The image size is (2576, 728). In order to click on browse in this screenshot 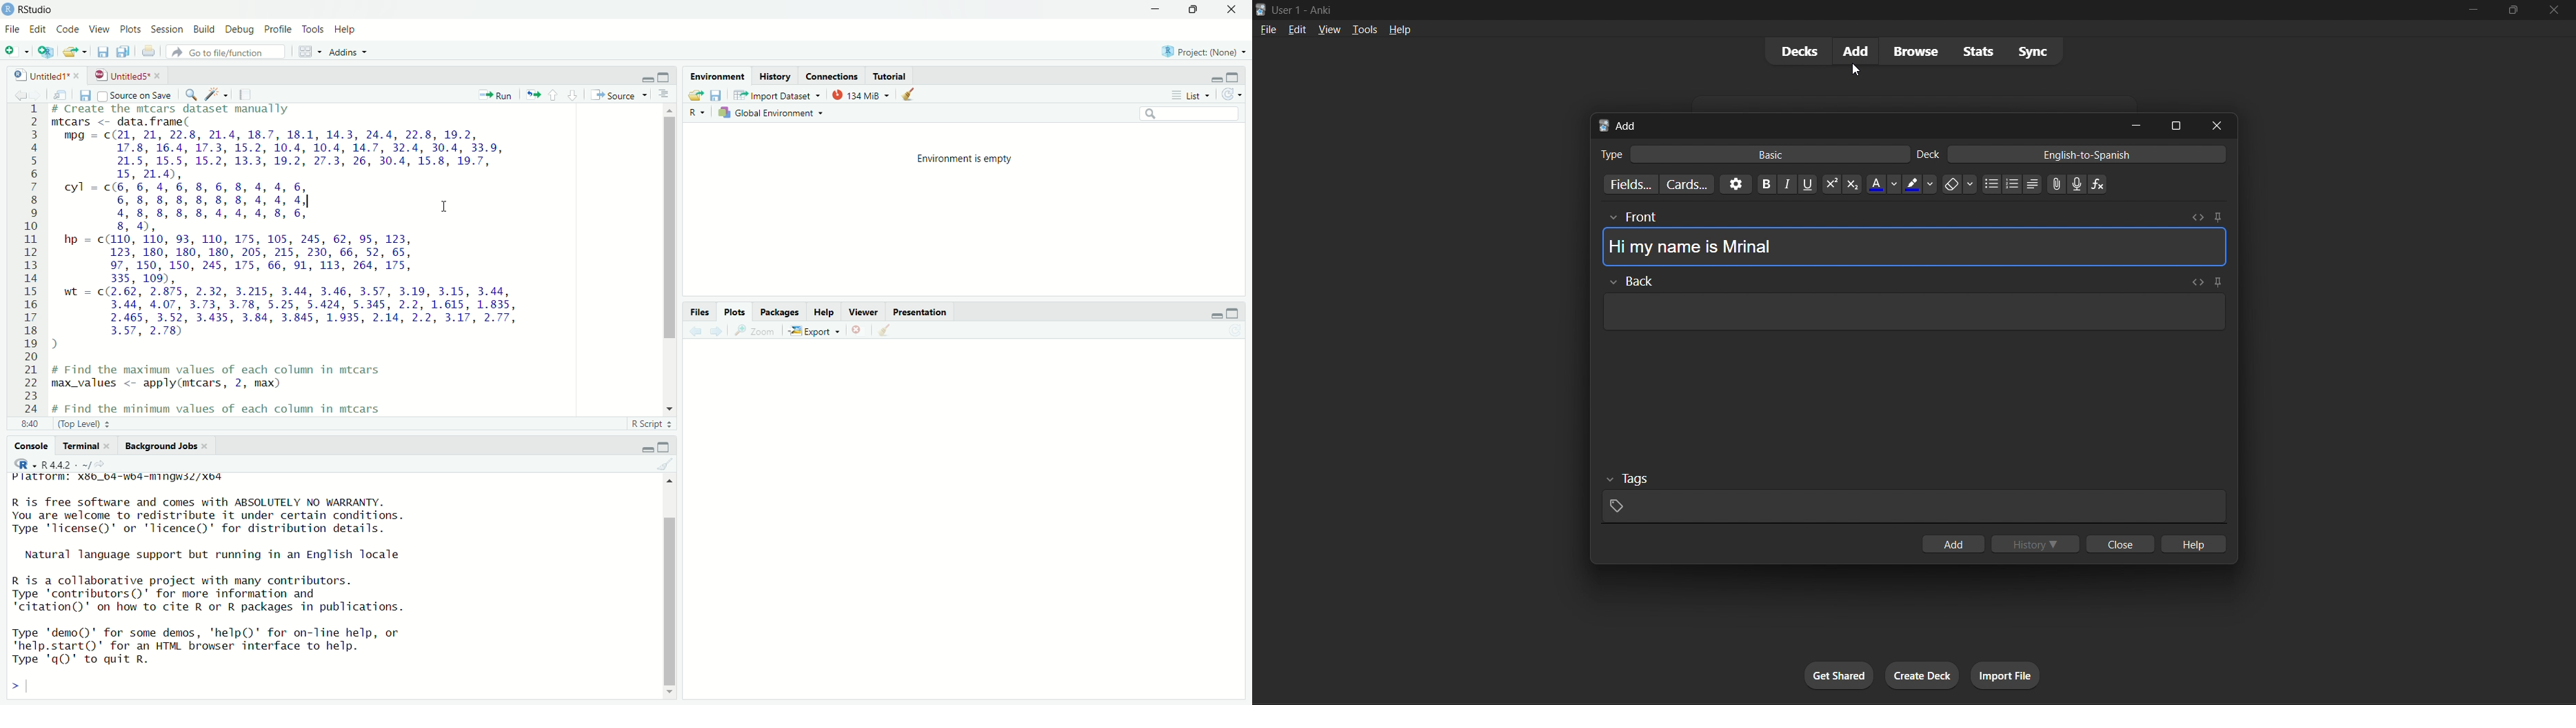, I will do `click(1914, 50)`.